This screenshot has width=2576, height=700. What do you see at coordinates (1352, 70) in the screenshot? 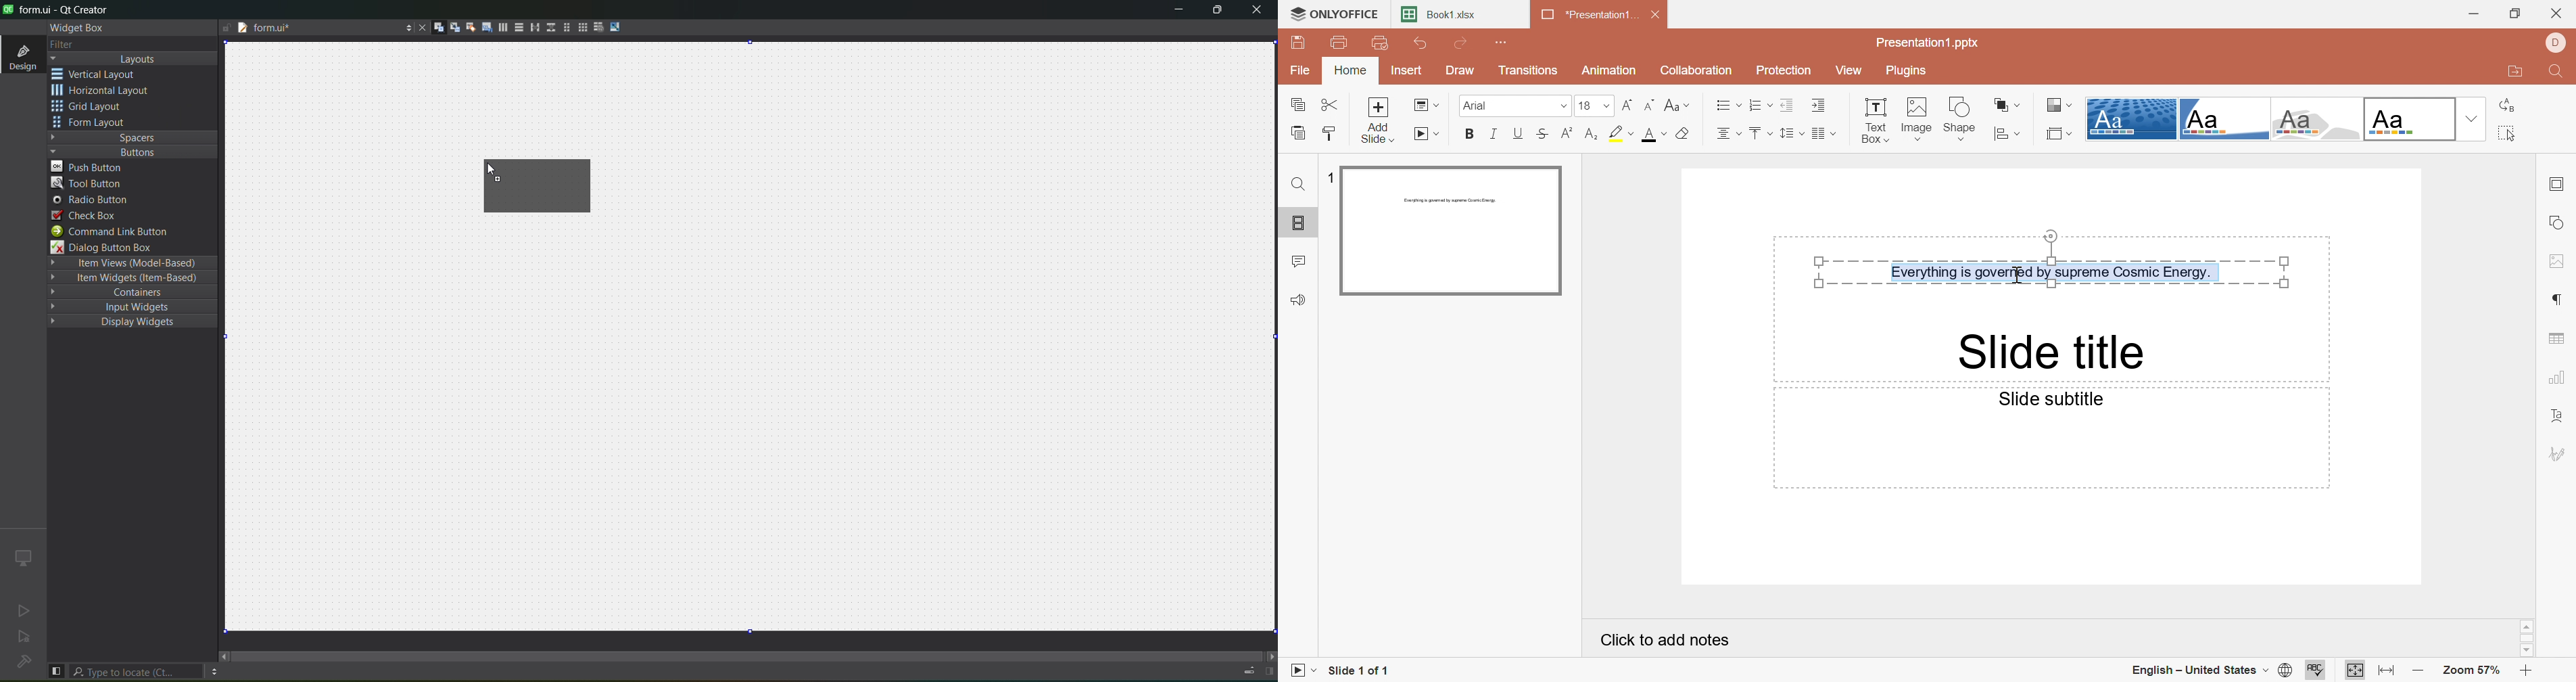
I see `Home` at bounding box center [1352, 70].